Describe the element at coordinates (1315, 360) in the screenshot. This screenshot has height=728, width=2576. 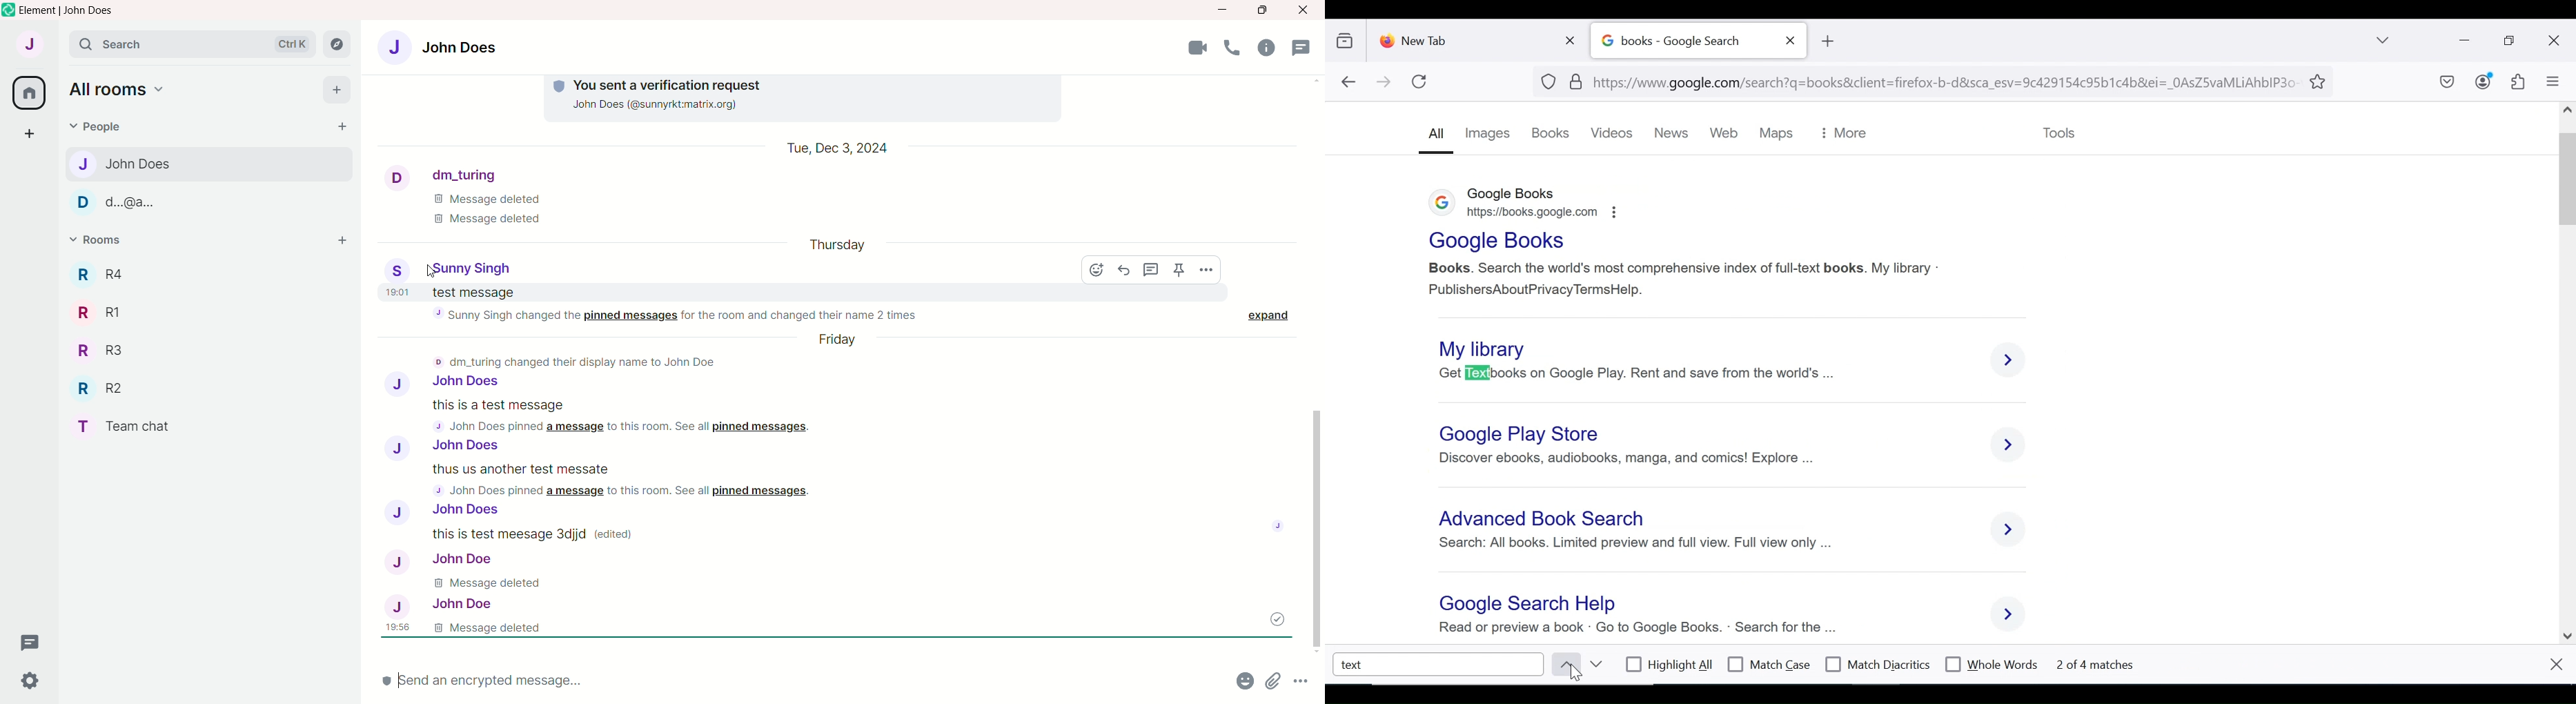
I see `vertical scroll bar` at that location.